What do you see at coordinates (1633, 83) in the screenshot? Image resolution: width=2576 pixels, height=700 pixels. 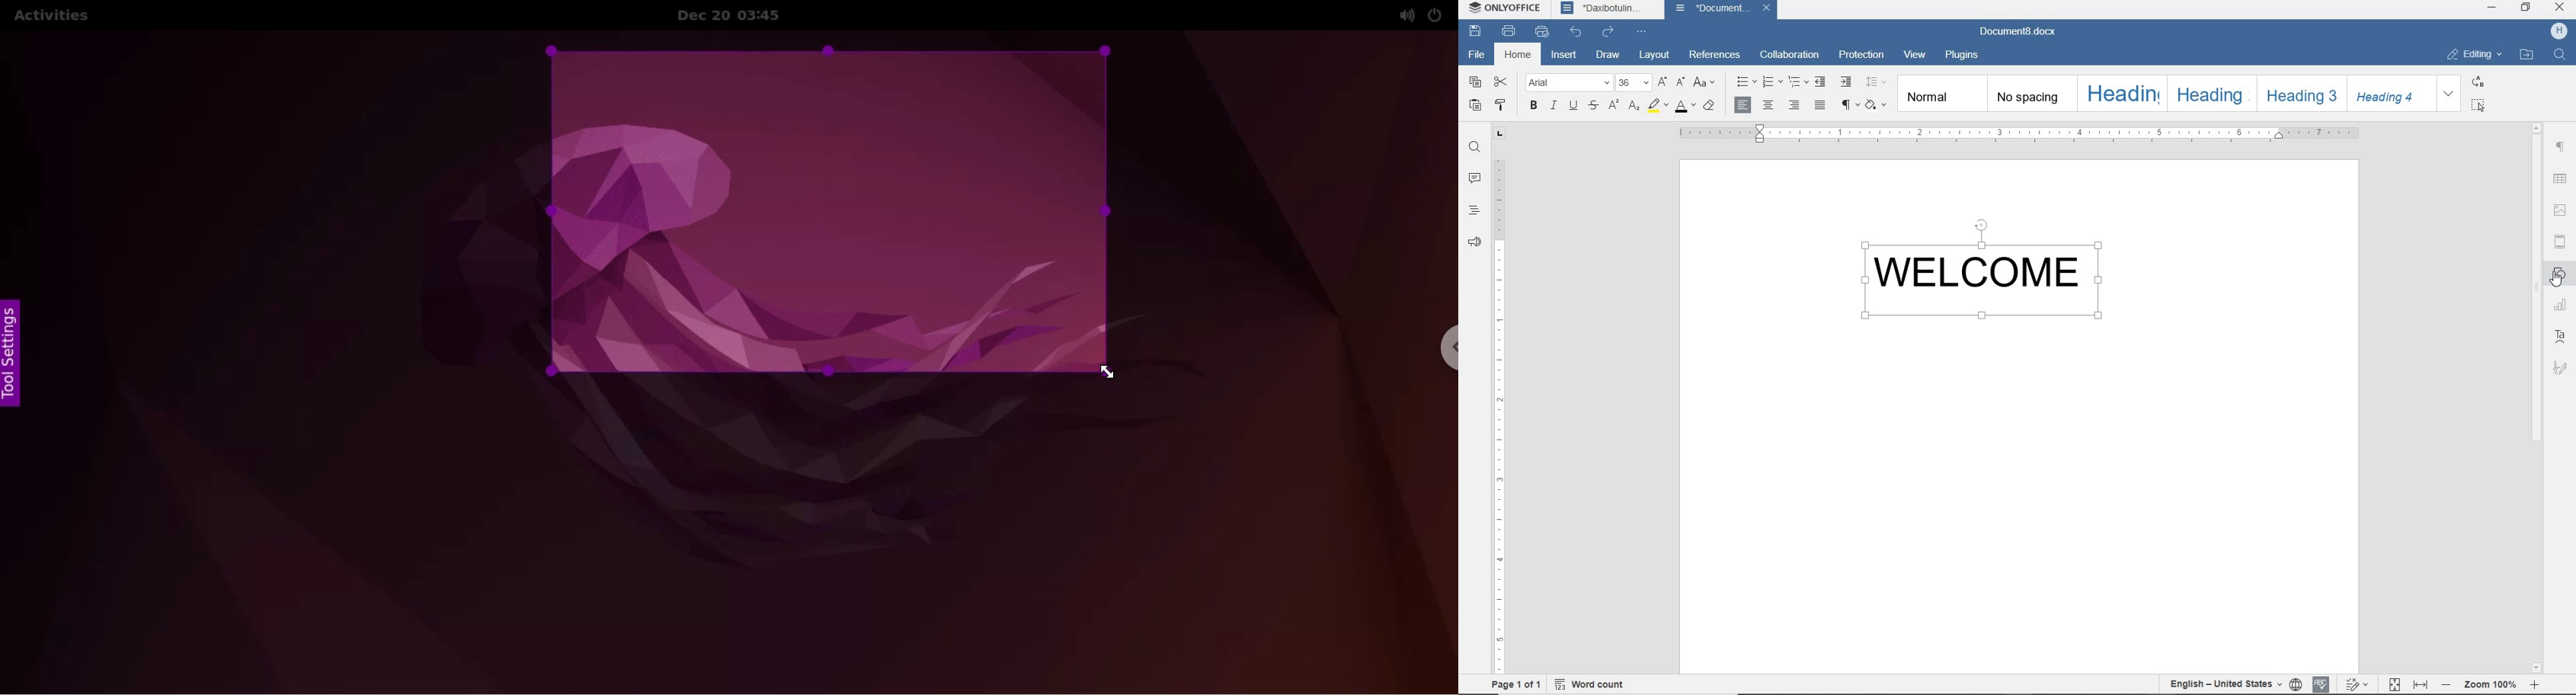 I see `FONT SIZE` at bounding box center [1633, 83].